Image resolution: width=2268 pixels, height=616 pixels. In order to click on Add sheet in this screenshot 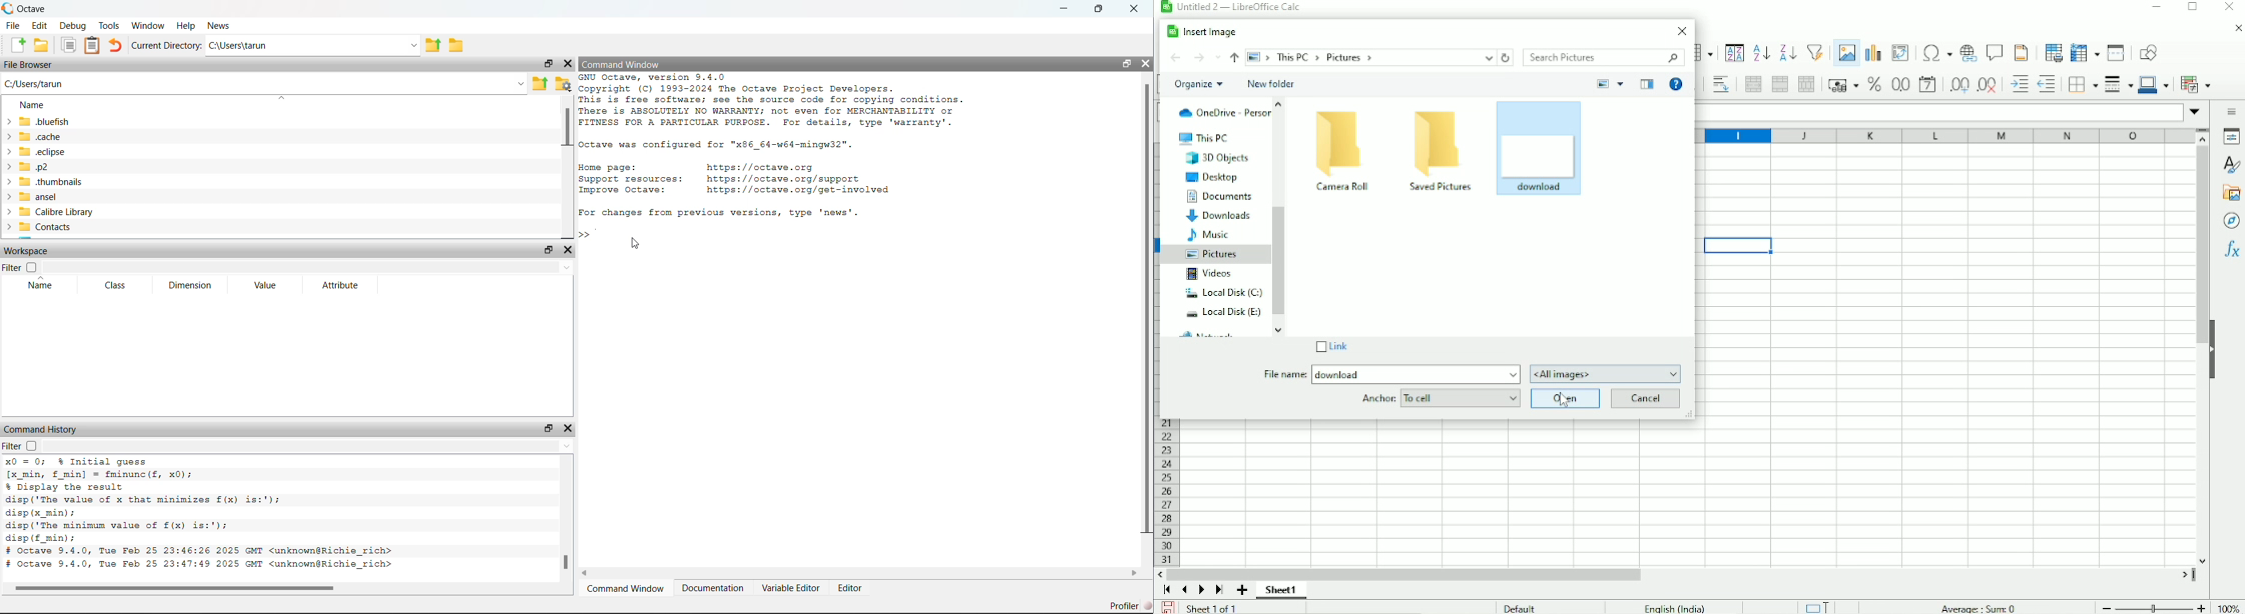, I will do `click(1242, 590)`.